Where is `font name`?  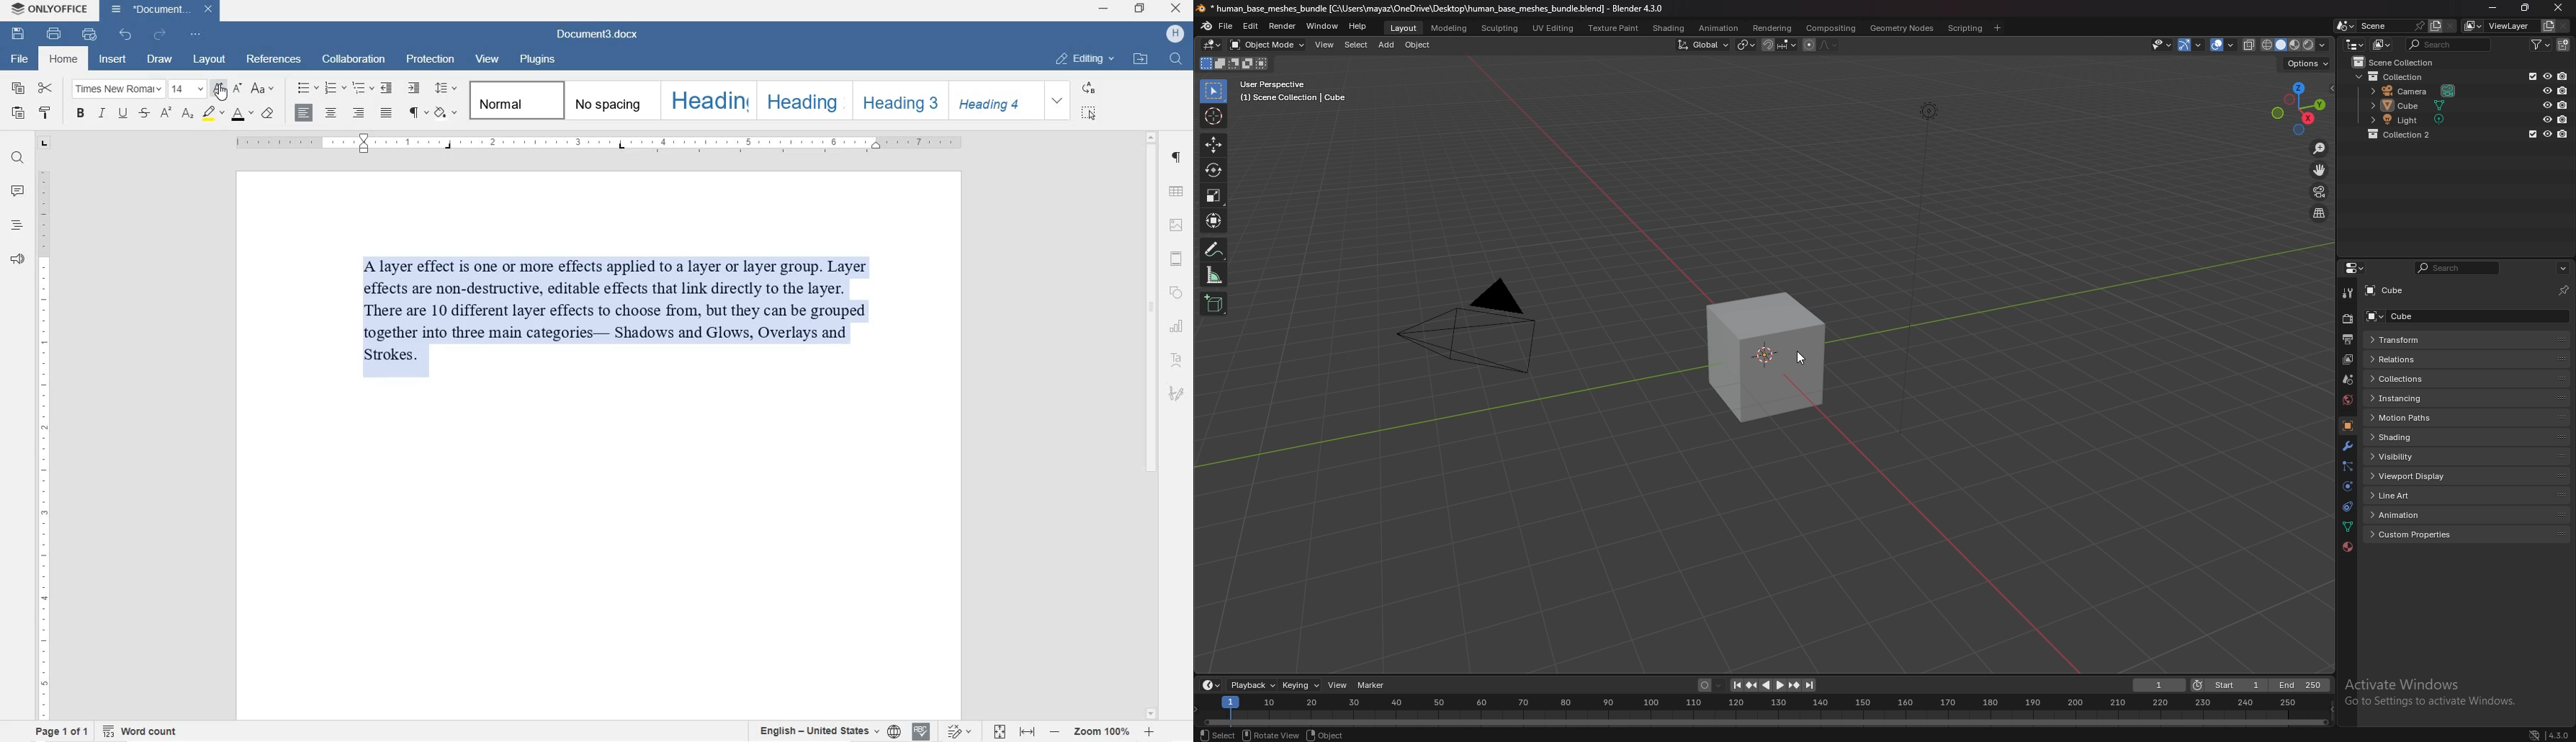 font name is located at coordinates (117, 88).